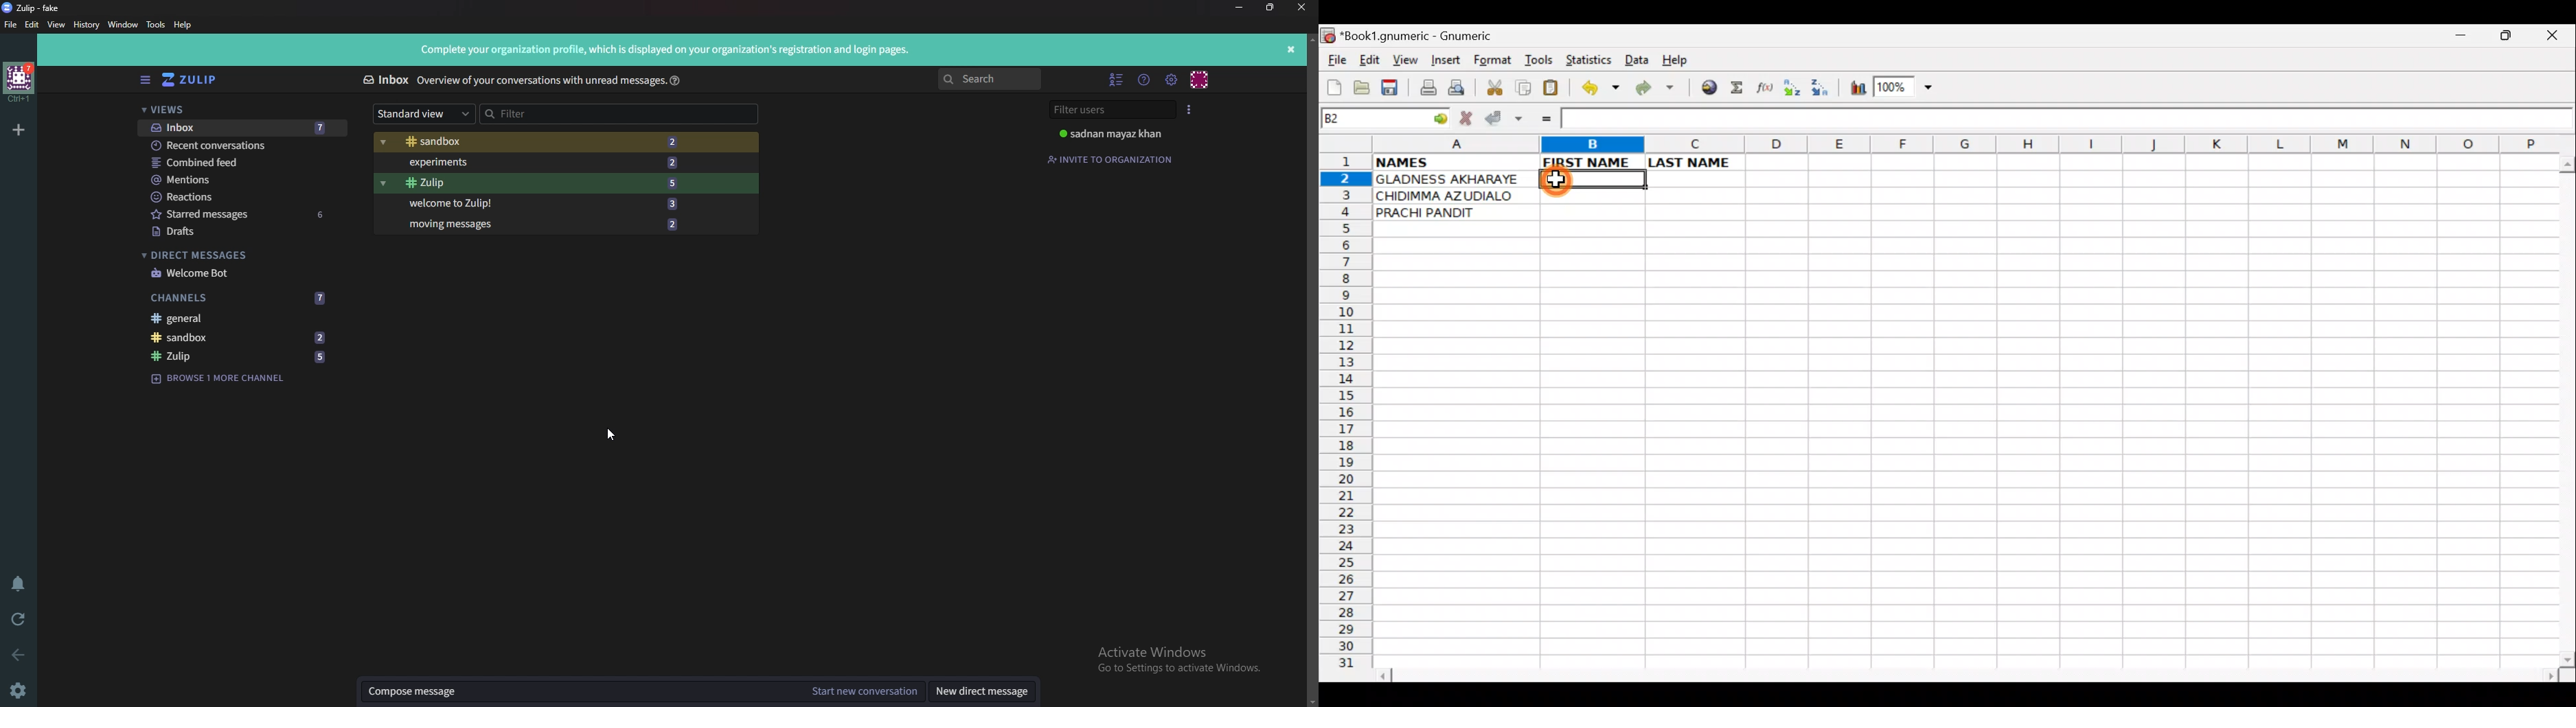 This screenshot has width=2576, height=728. I want to click on search, so click(992, 79).